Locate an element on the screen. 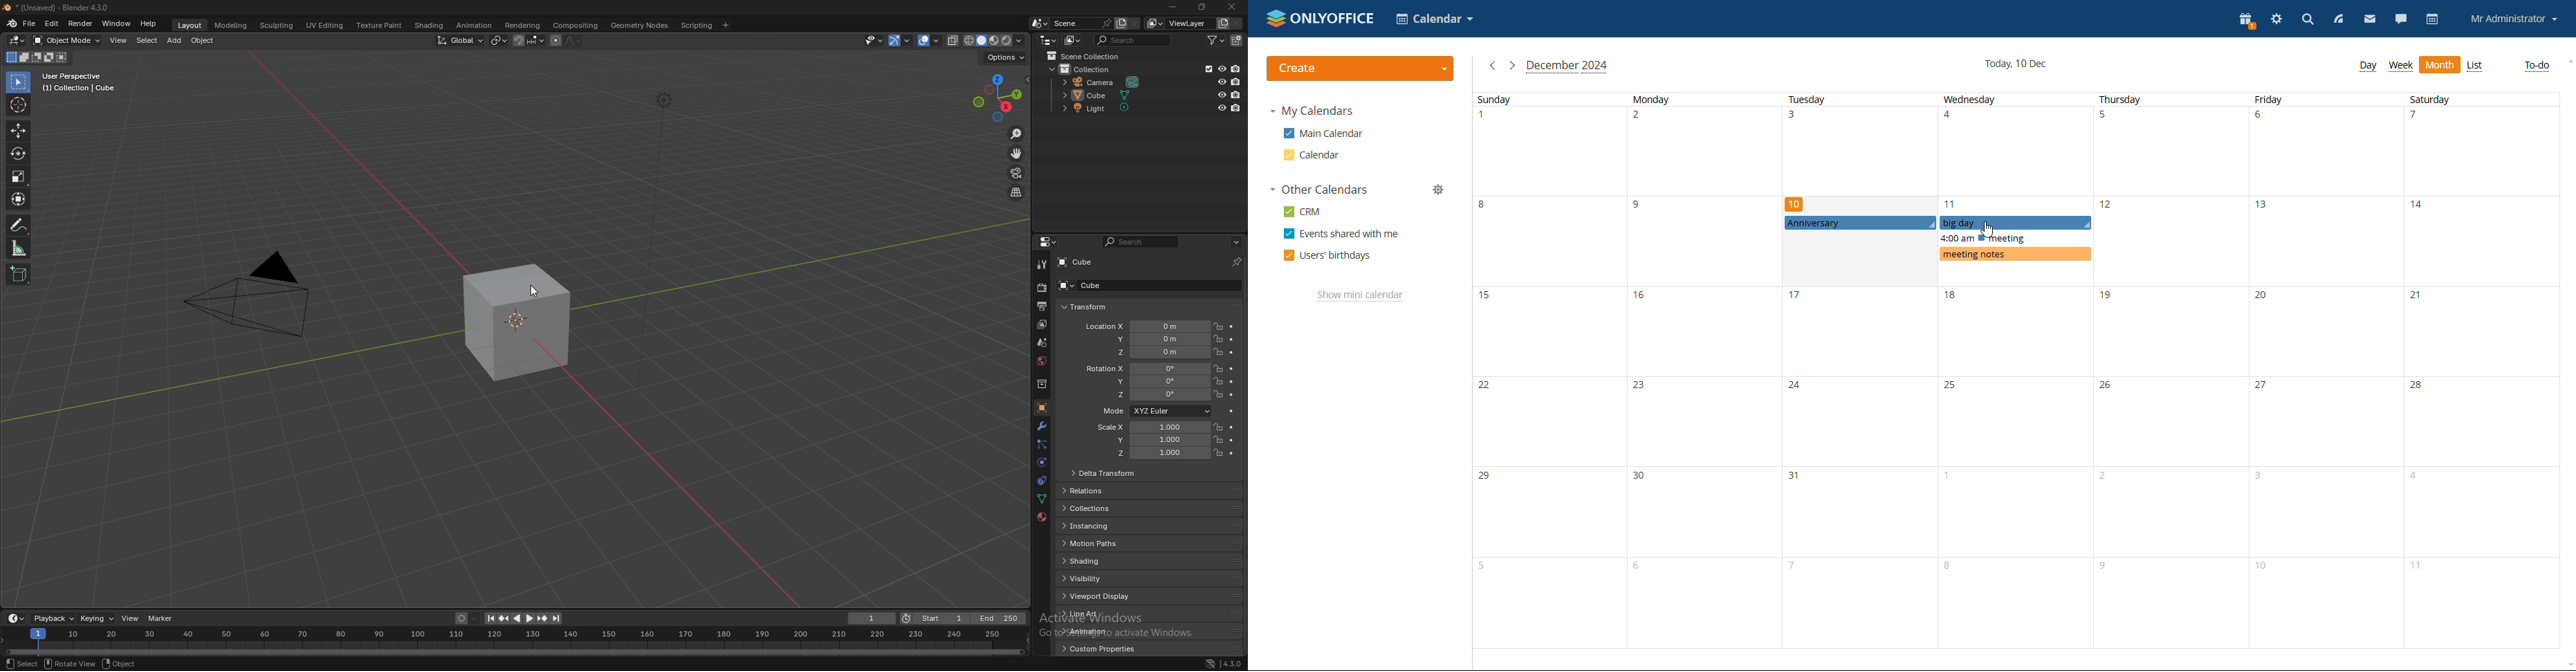 The image size is (2576, 672). snapping is located at coordinates (529, 41).